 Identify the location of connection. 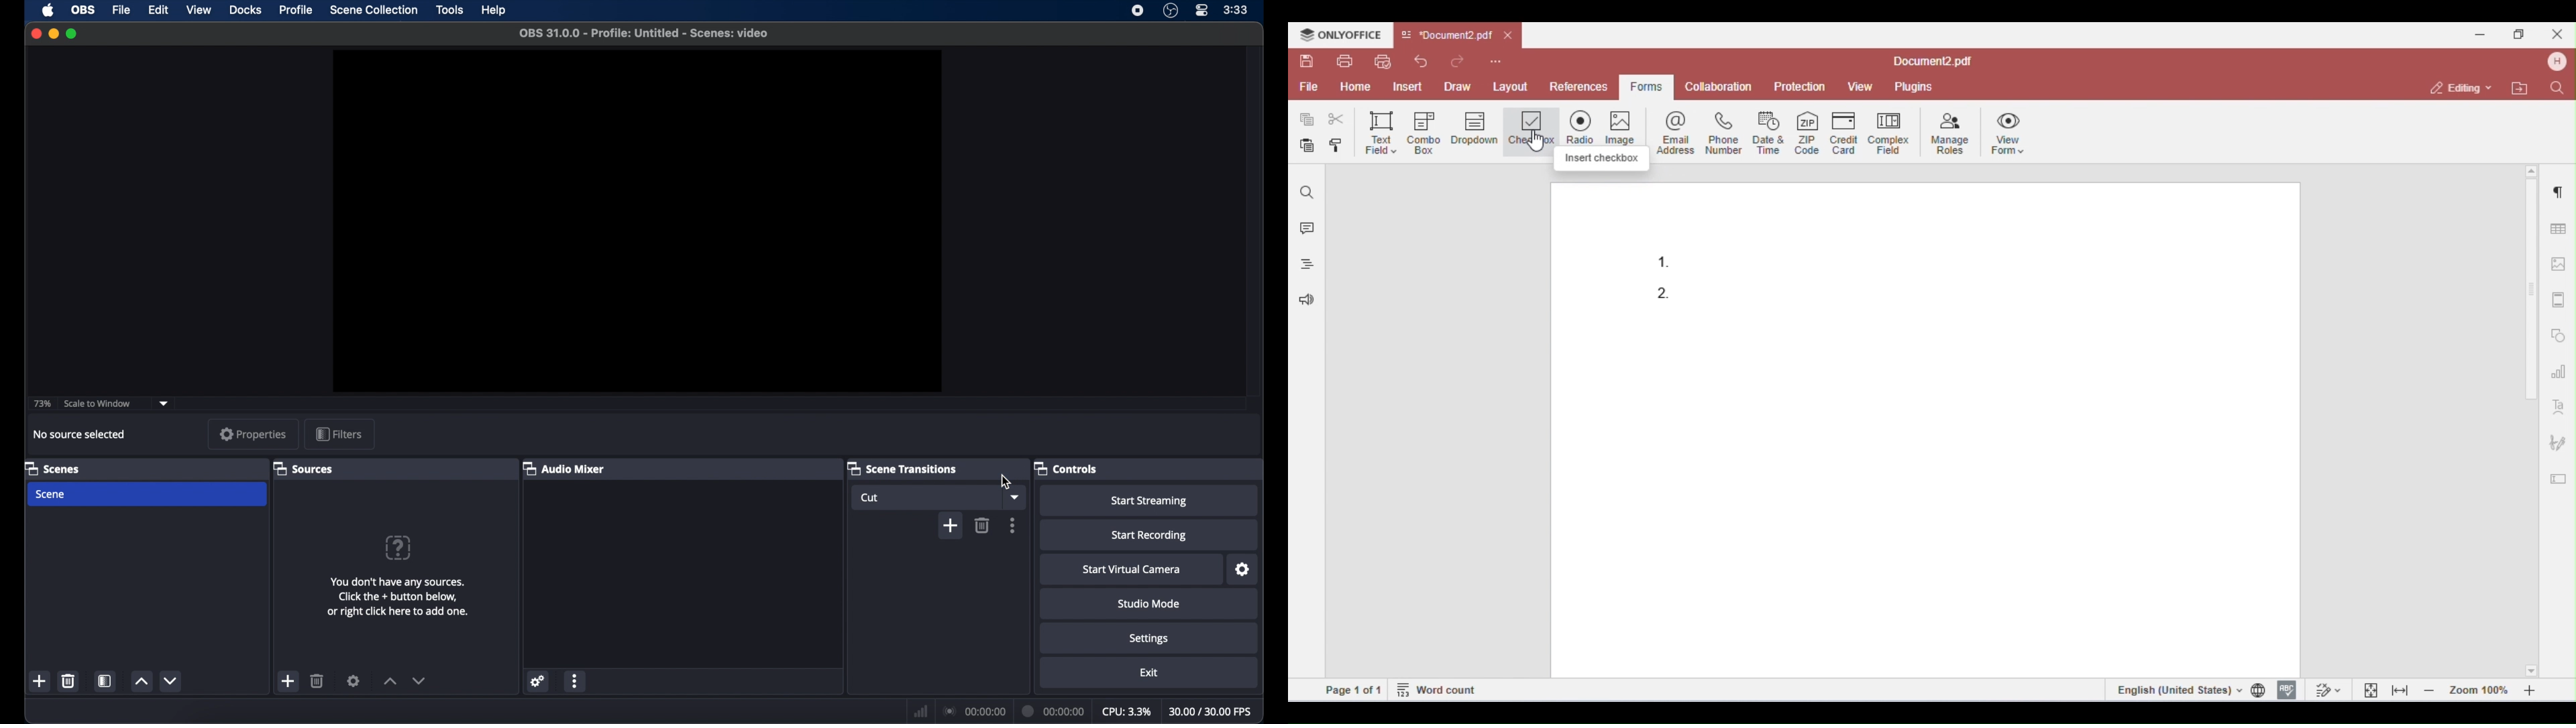
(973, 708).